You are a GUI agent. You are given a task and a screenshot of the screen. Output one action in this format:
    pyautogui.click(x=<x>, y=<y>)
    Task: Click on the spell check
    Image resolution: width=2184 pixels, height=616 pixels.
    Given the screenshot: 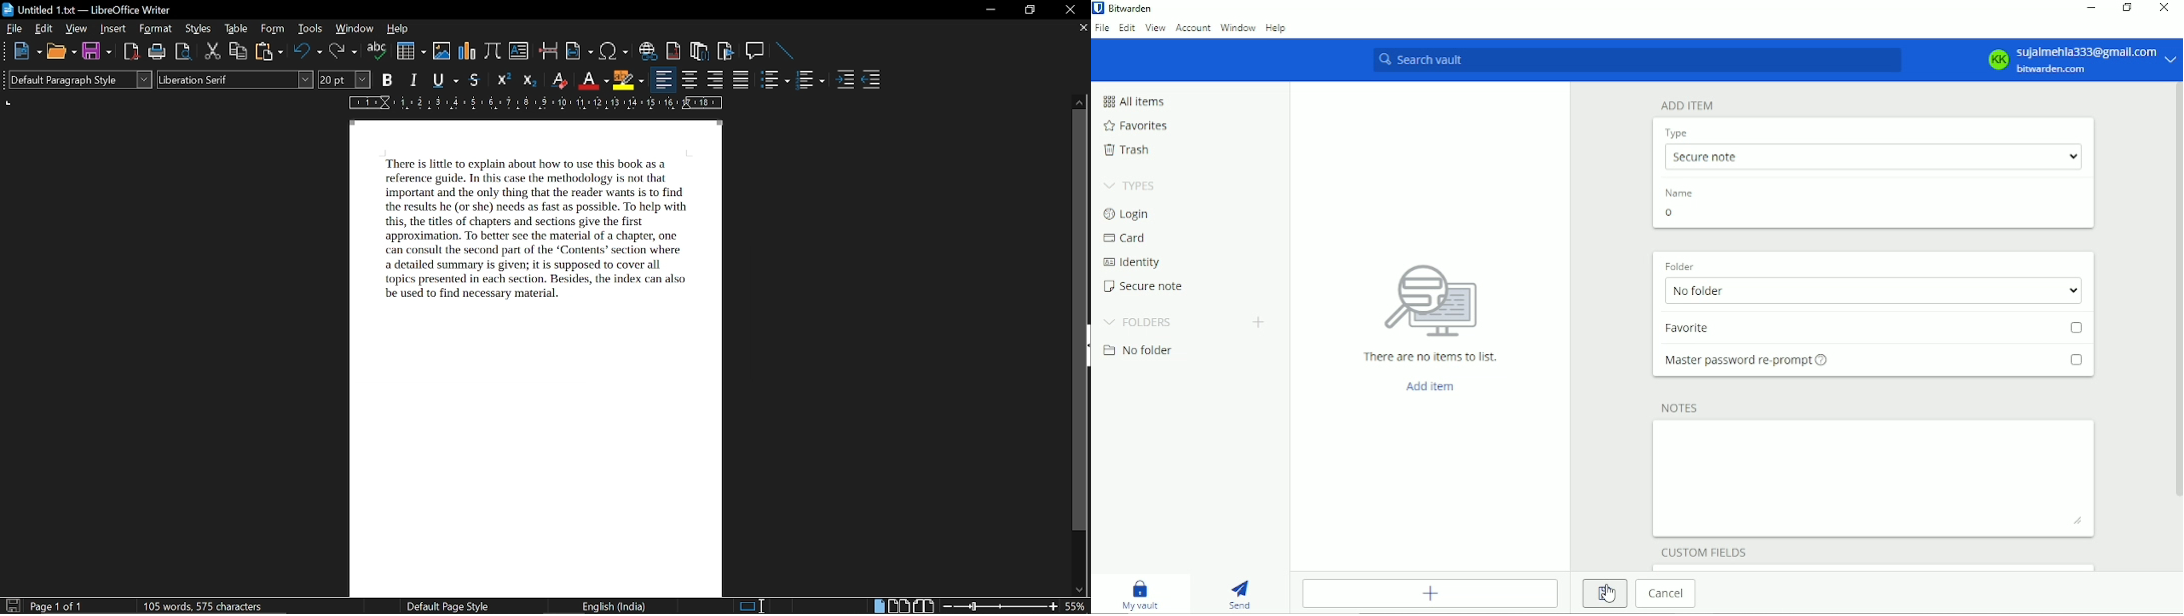 What is the action you would take?
    pyautogui.click(x=377, y=50)
    